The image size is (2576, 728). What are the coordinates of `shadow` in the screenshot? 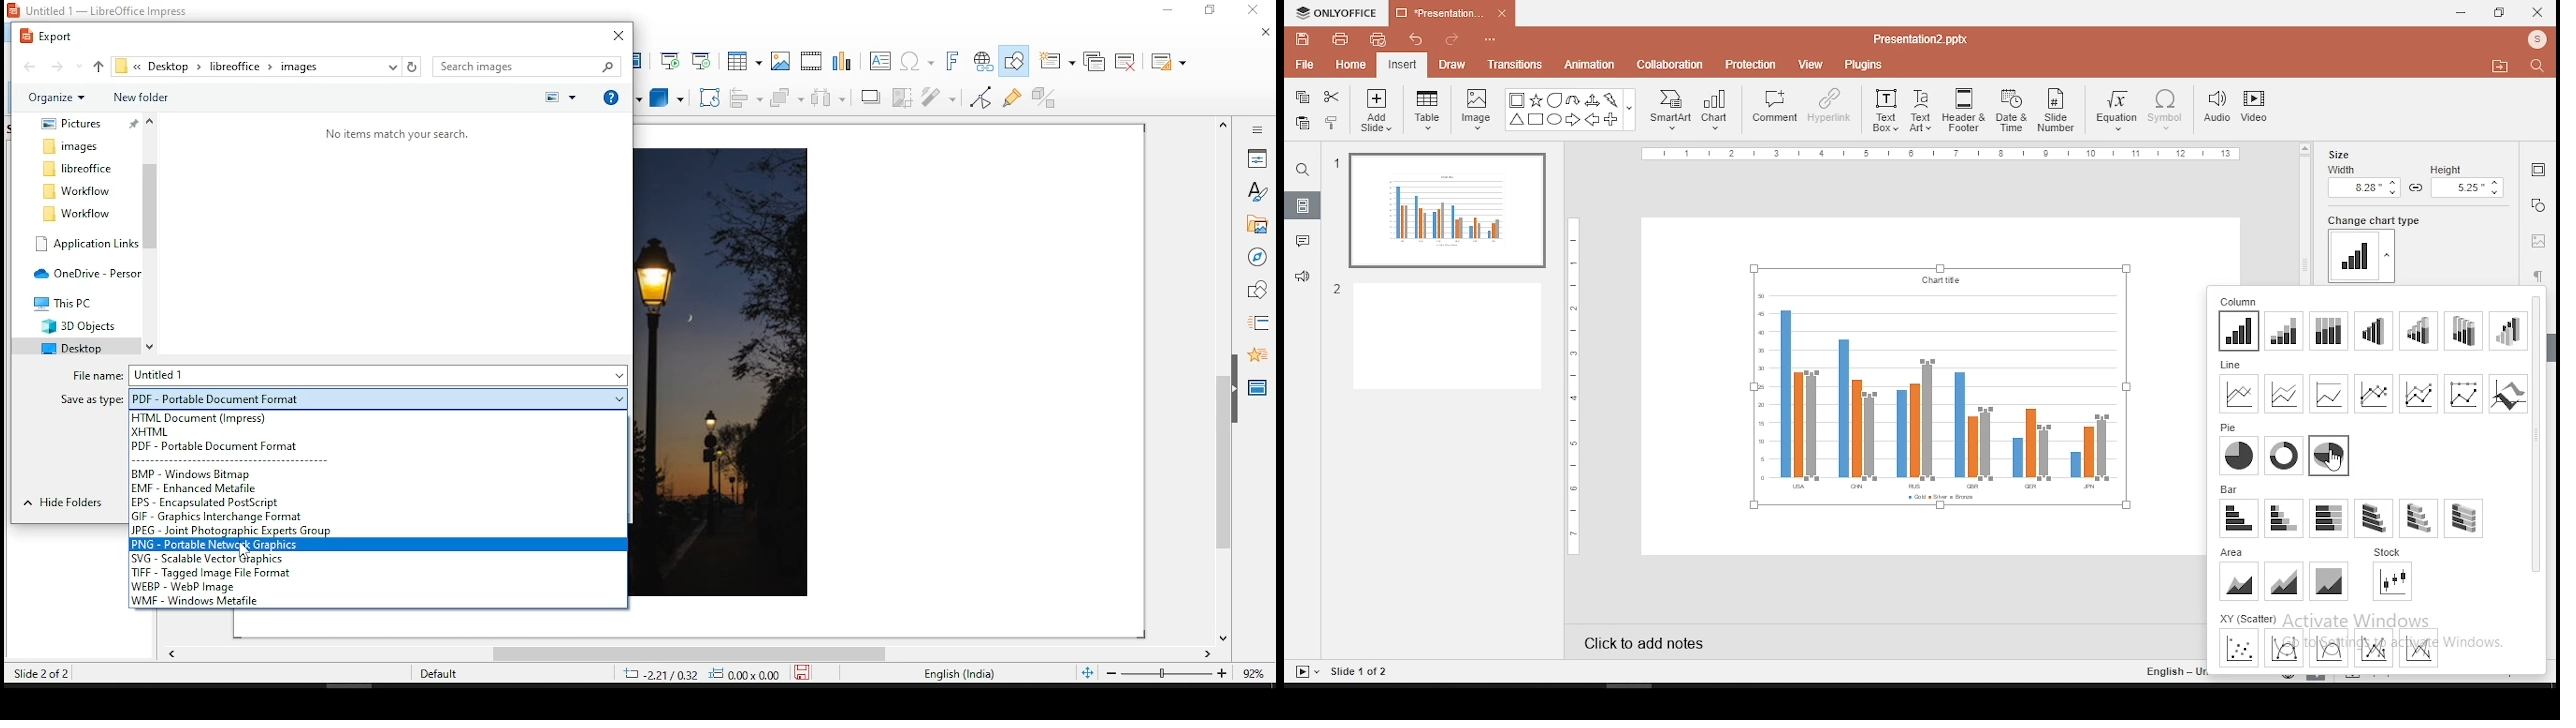 It's located at (871, 98).